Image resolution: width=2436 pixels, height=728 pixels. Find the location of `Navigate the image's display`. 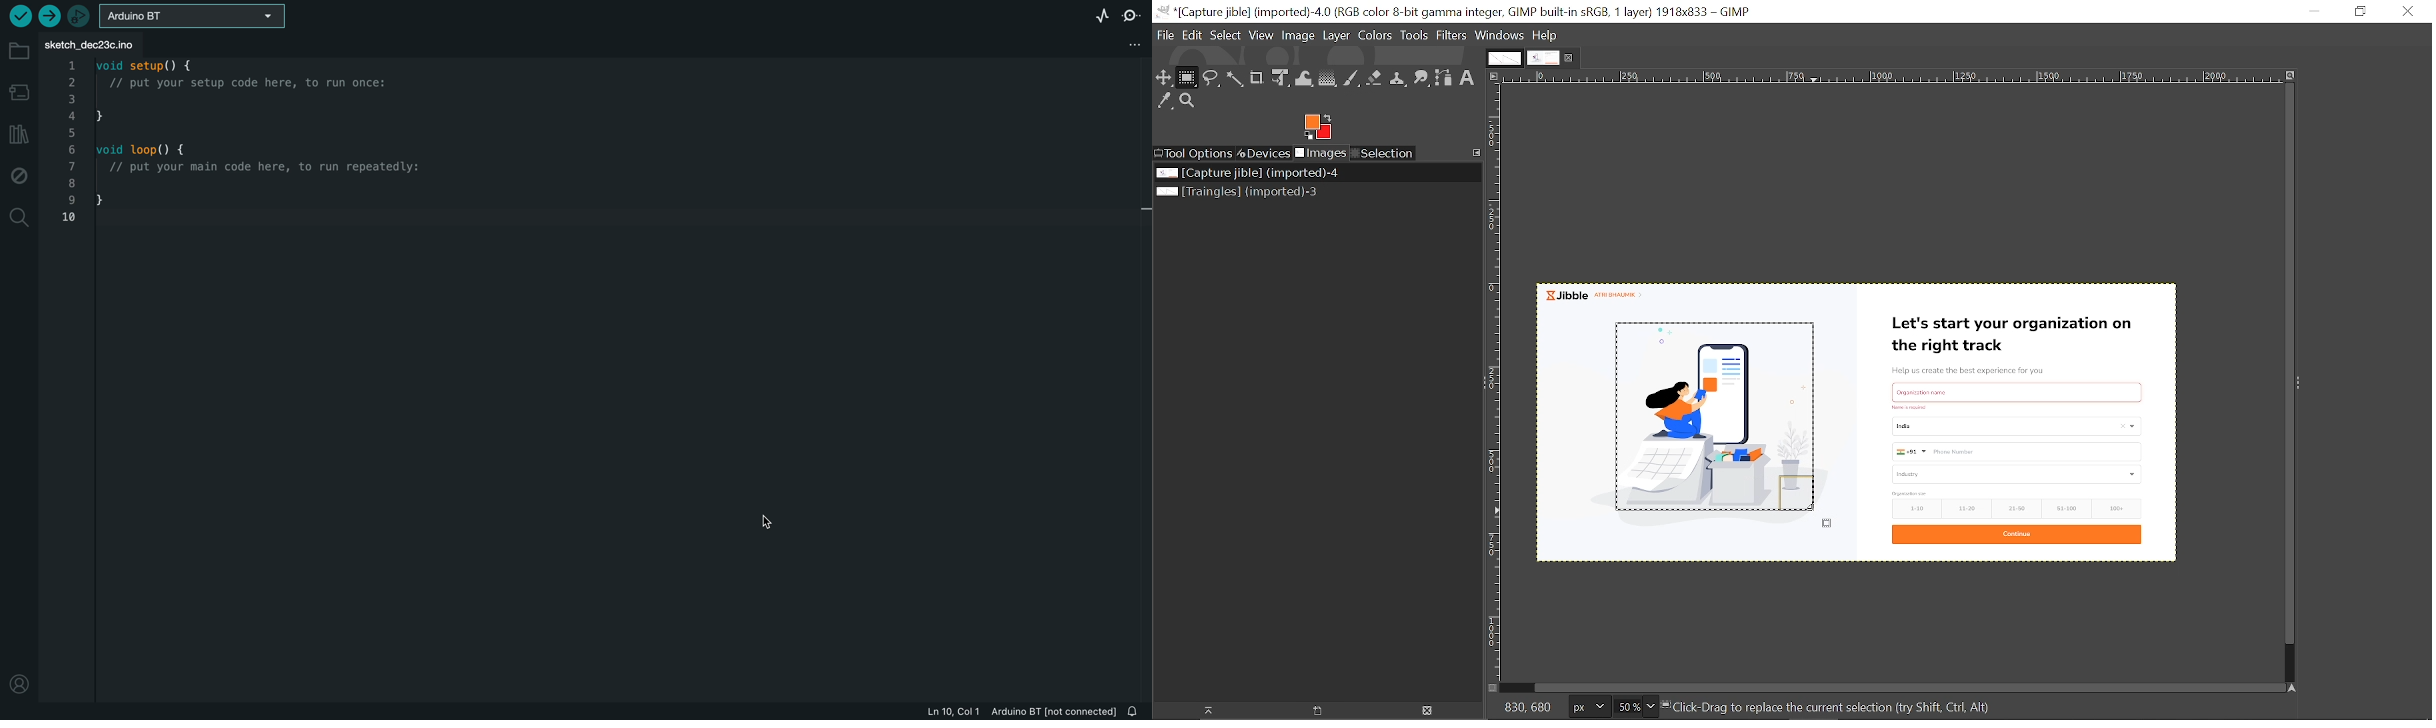

Navigate the image's display is located at coordinates (2294, 687).